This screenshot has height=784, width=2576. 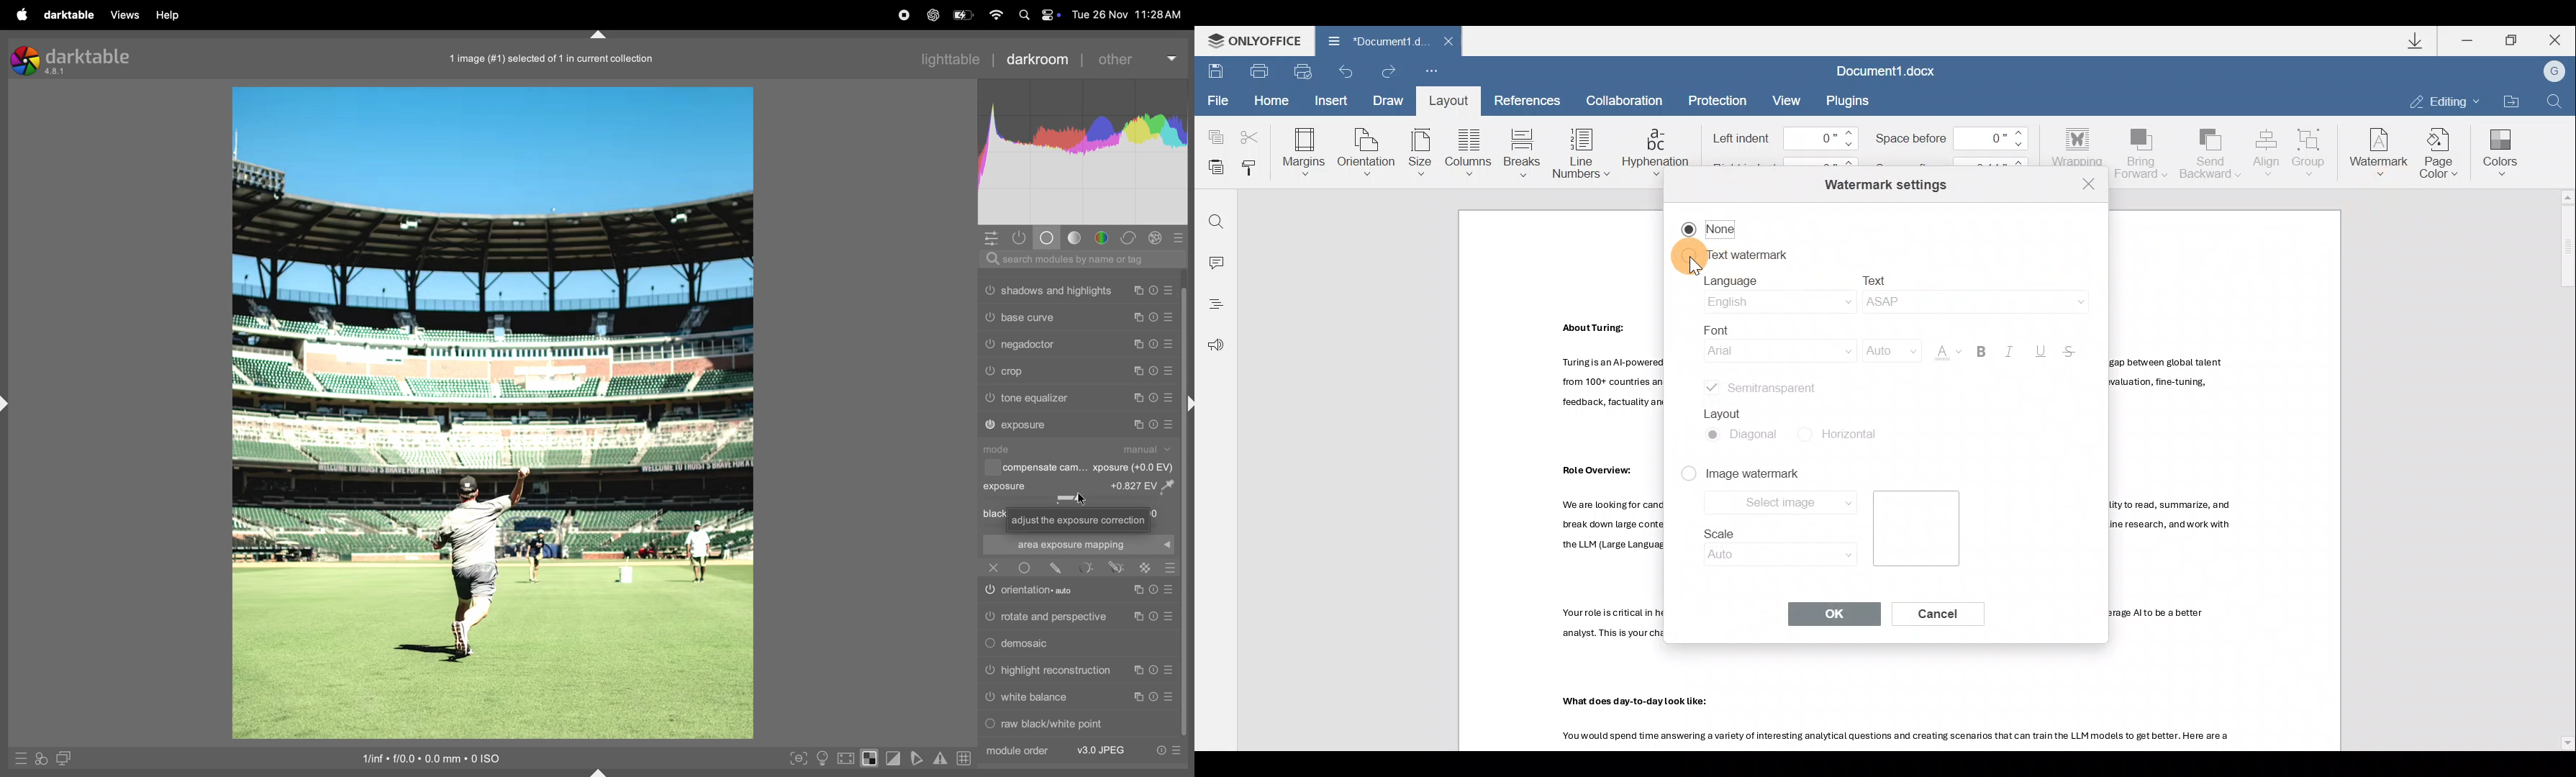 What do you see at coordinates (1851, 101) in the screenshot?
I see `Plugins` at bounding box center [1851, 101].